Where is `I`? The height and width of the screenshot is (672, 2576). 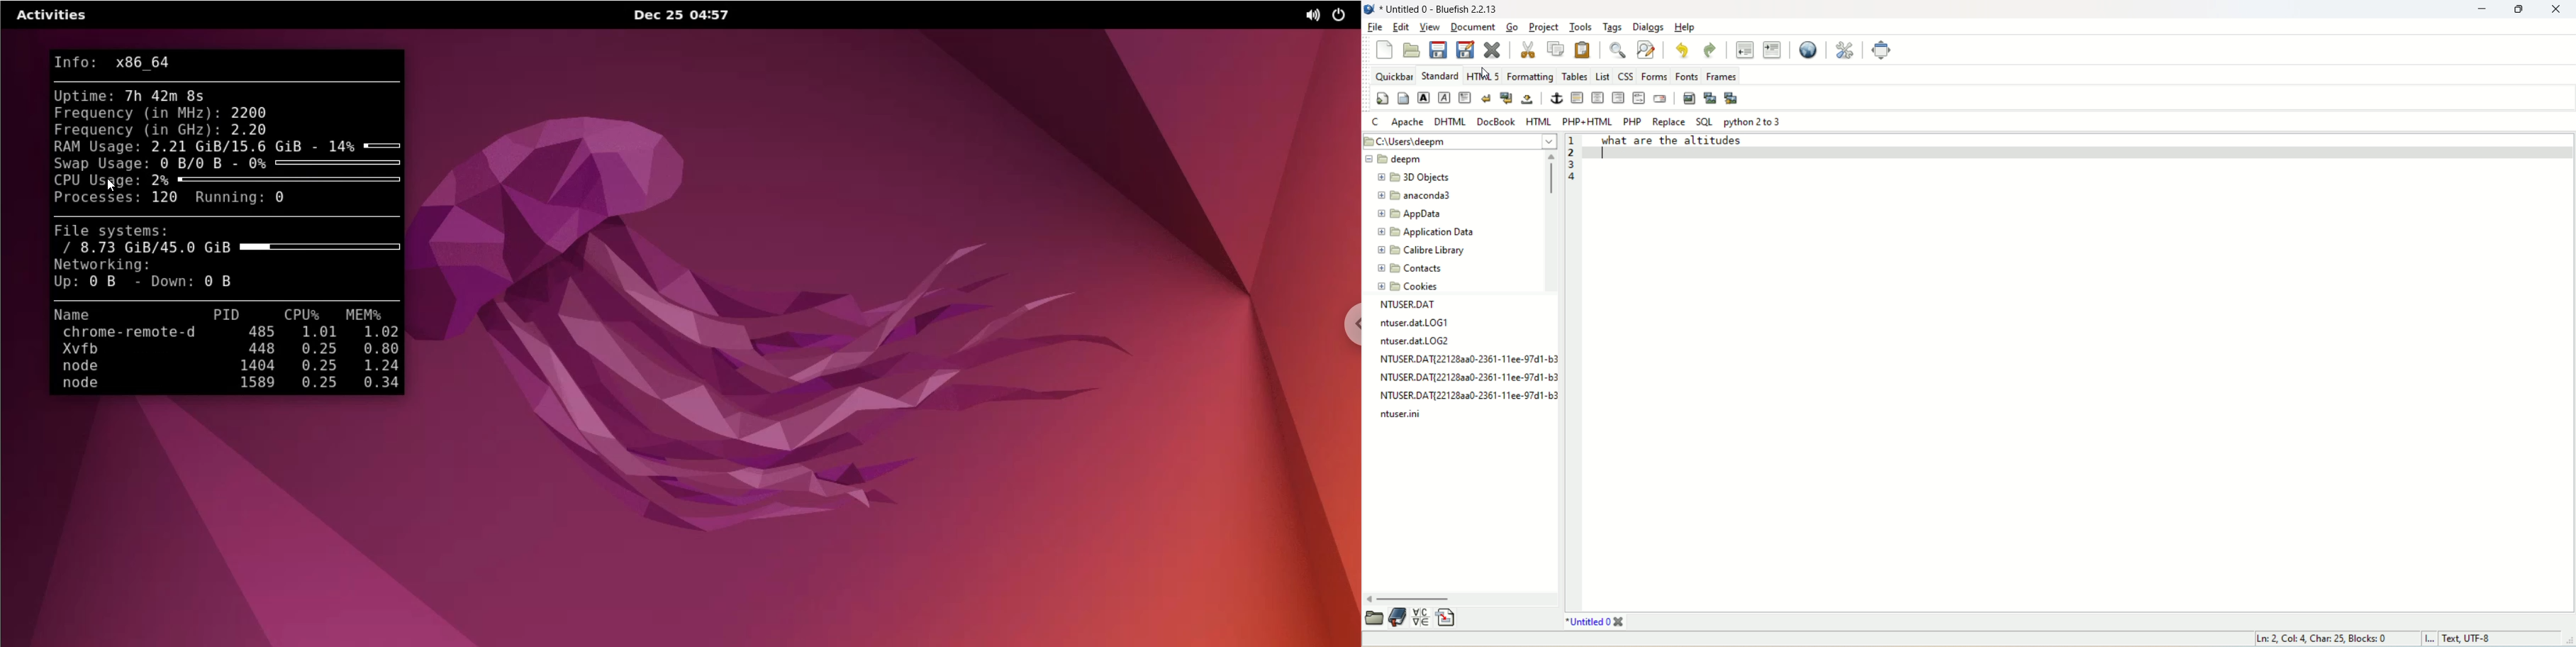 I is located at coordinates (2431, 639).